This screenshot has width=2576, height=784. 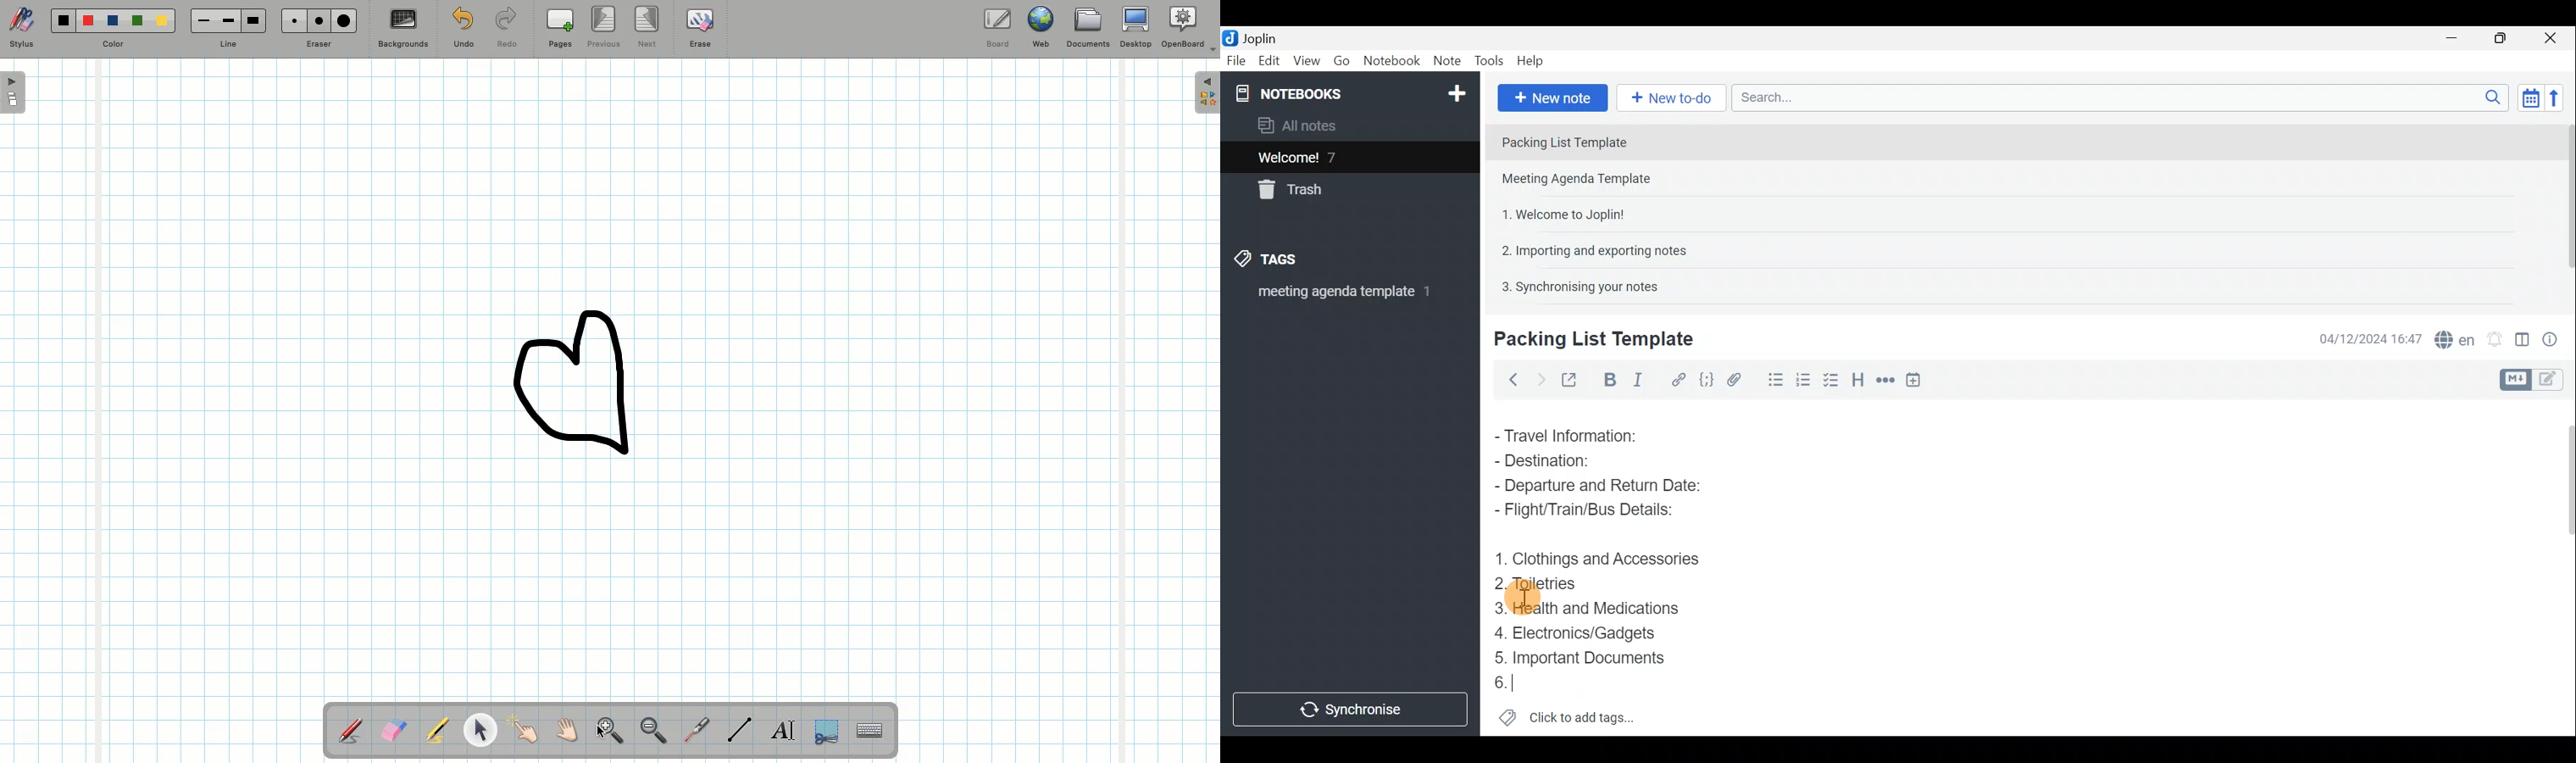 I want to click on Note 4, so click(x=1587, y=248).